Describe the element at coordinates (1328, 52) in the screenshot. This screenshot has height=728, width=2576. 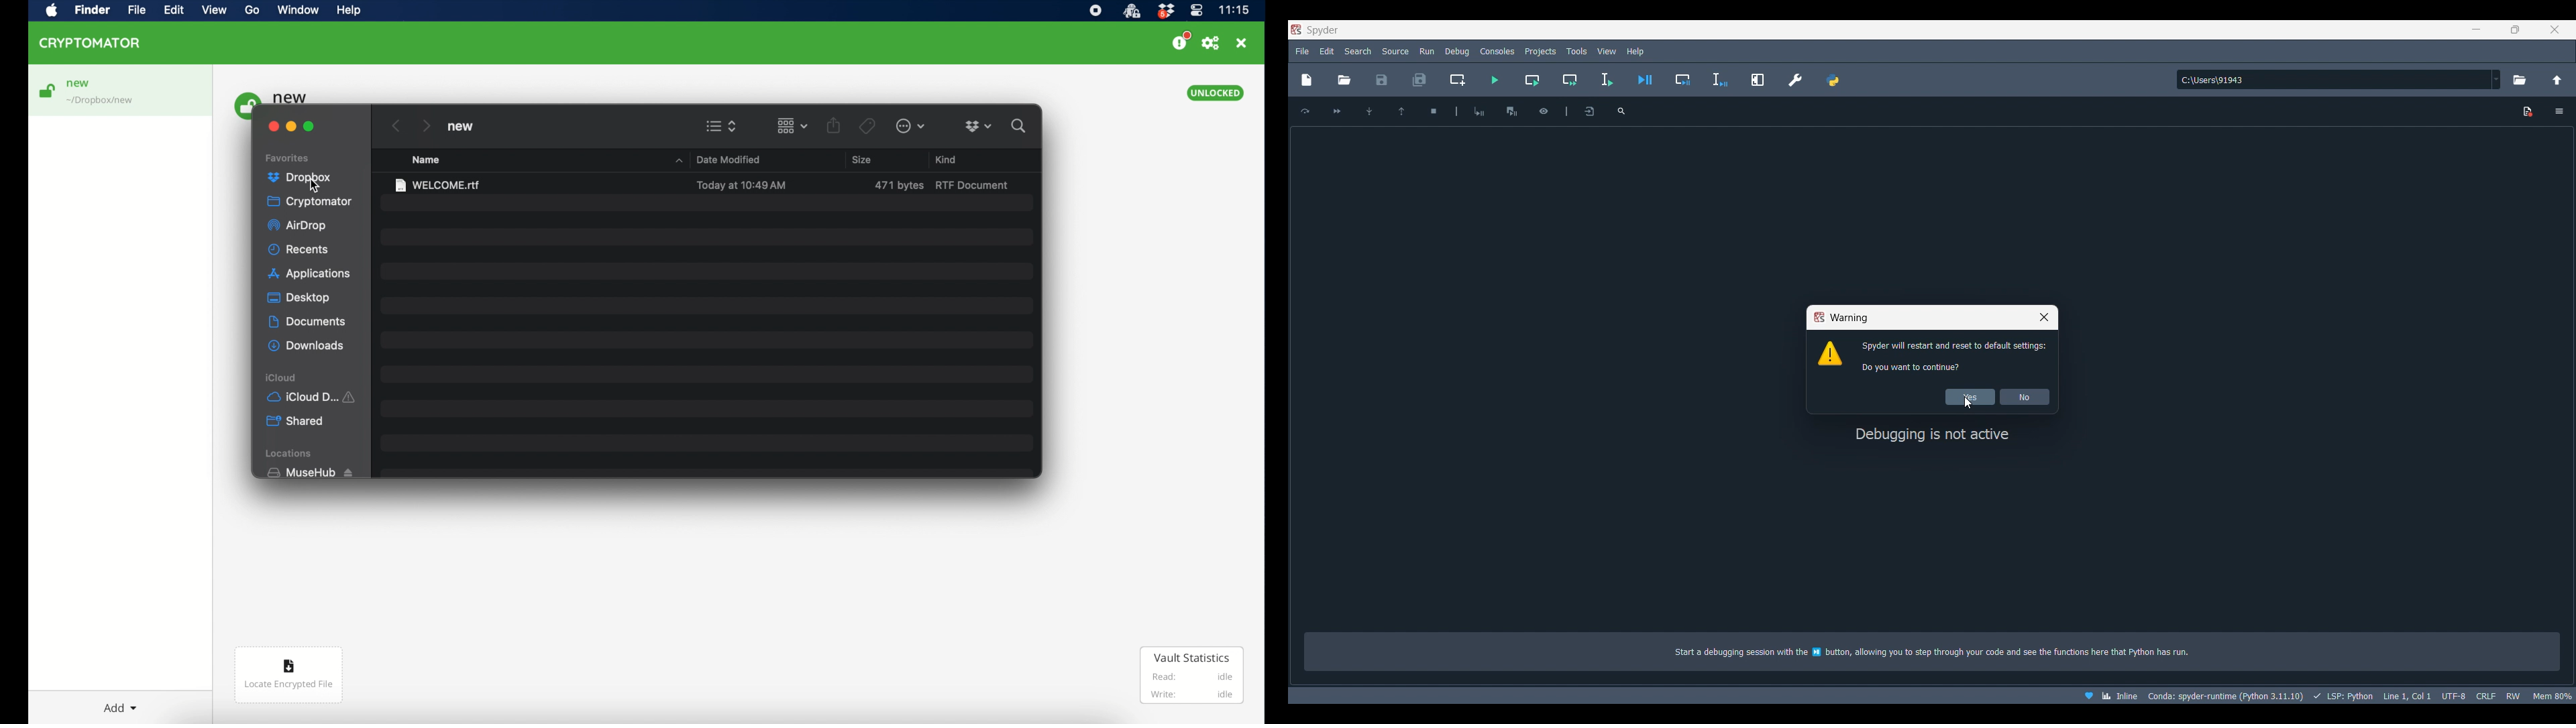
I see `Edit menu` at that location.